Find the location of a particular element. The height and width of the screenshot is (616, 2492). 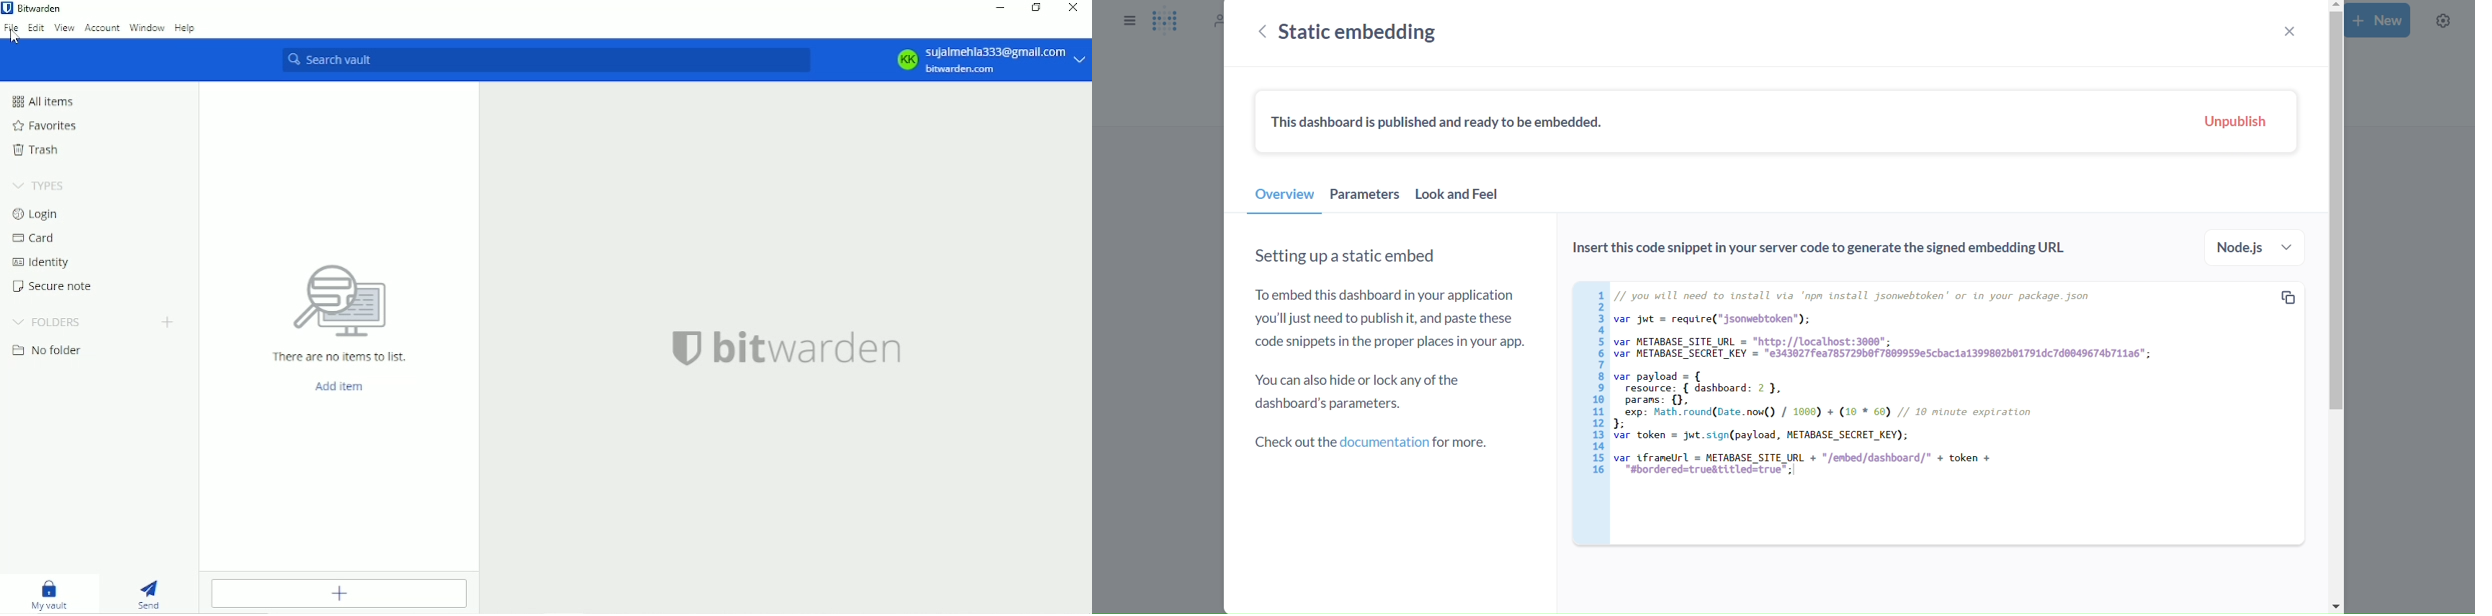

back is located at coordinates (1262, 33).